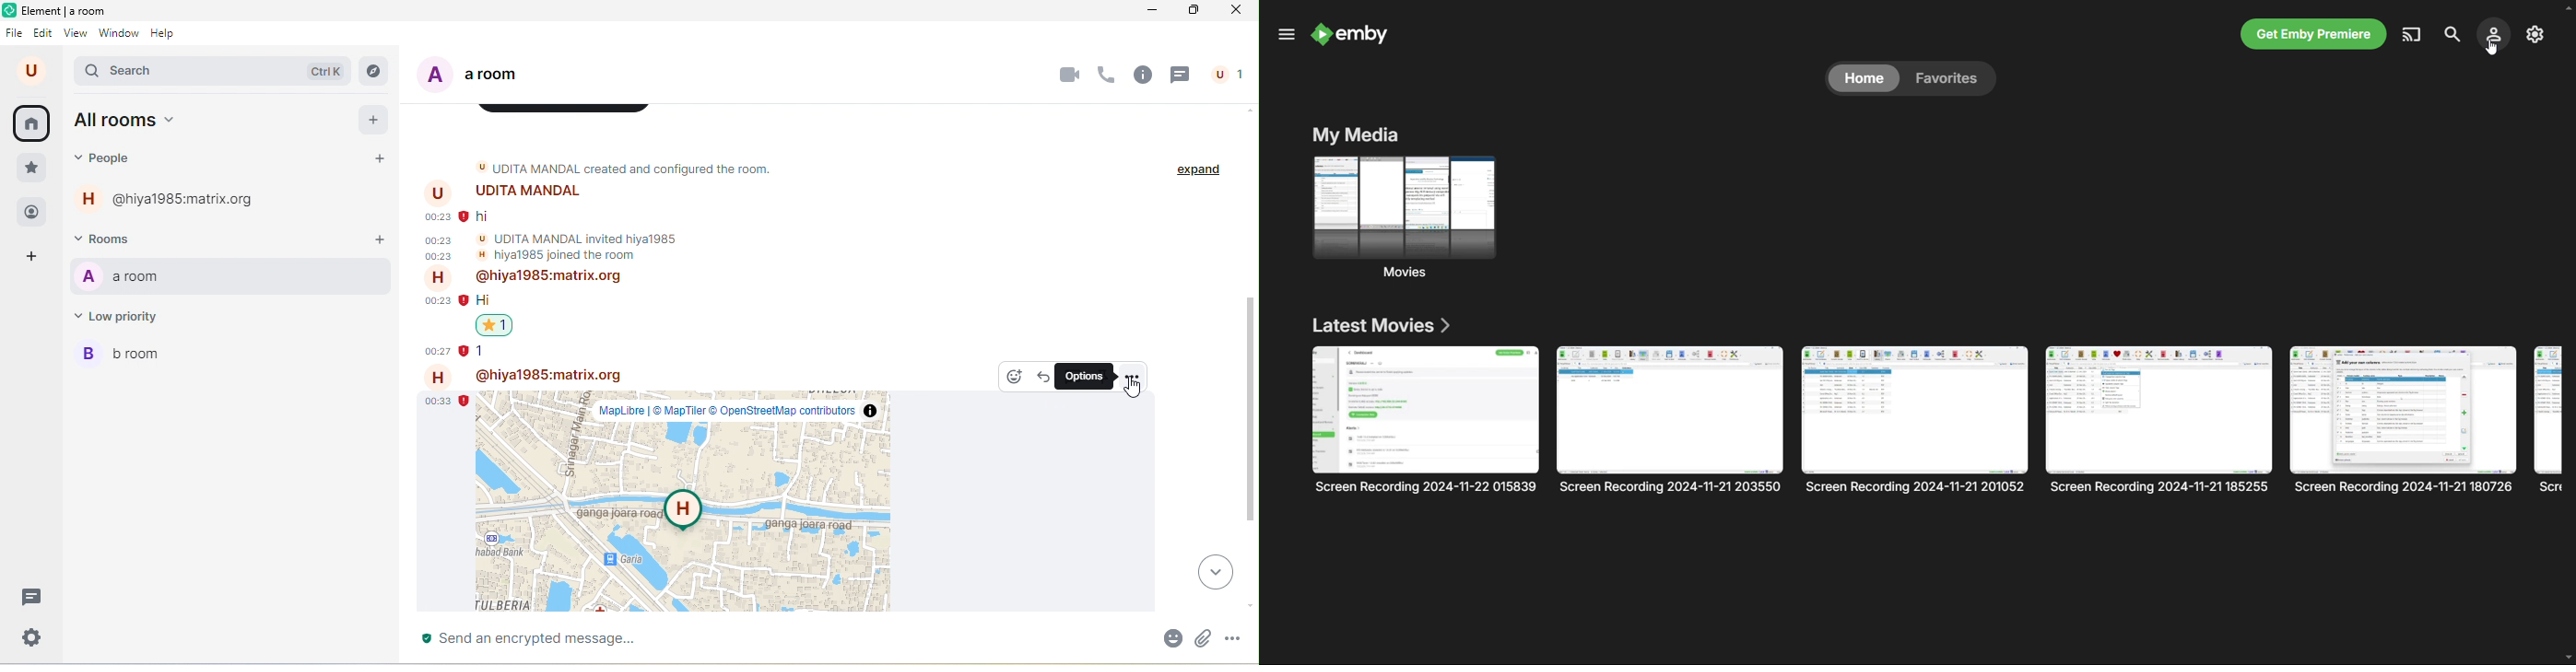 The width and height of the screenshot is (2576, 672). What do you see at coordinates (77, 34) in the screenshot?
I see `view` at bounding box center [77, 34].